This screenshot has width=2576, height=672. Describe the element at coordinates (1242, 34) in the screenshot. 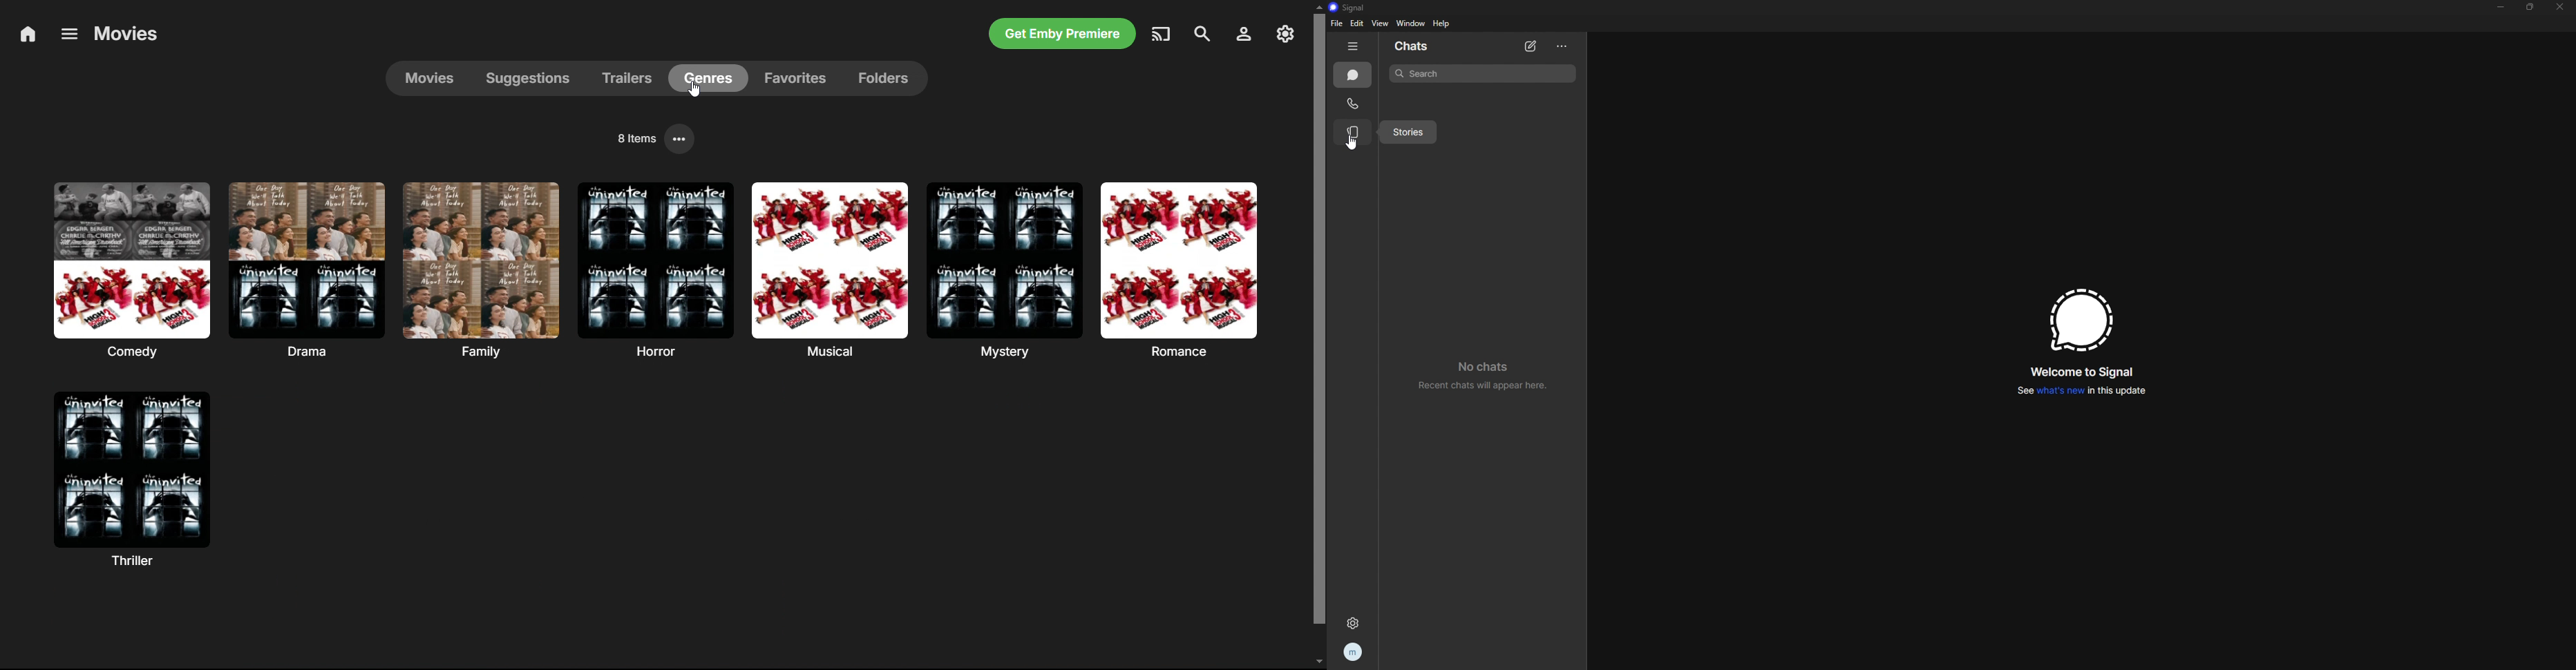

I see `account` at that location.